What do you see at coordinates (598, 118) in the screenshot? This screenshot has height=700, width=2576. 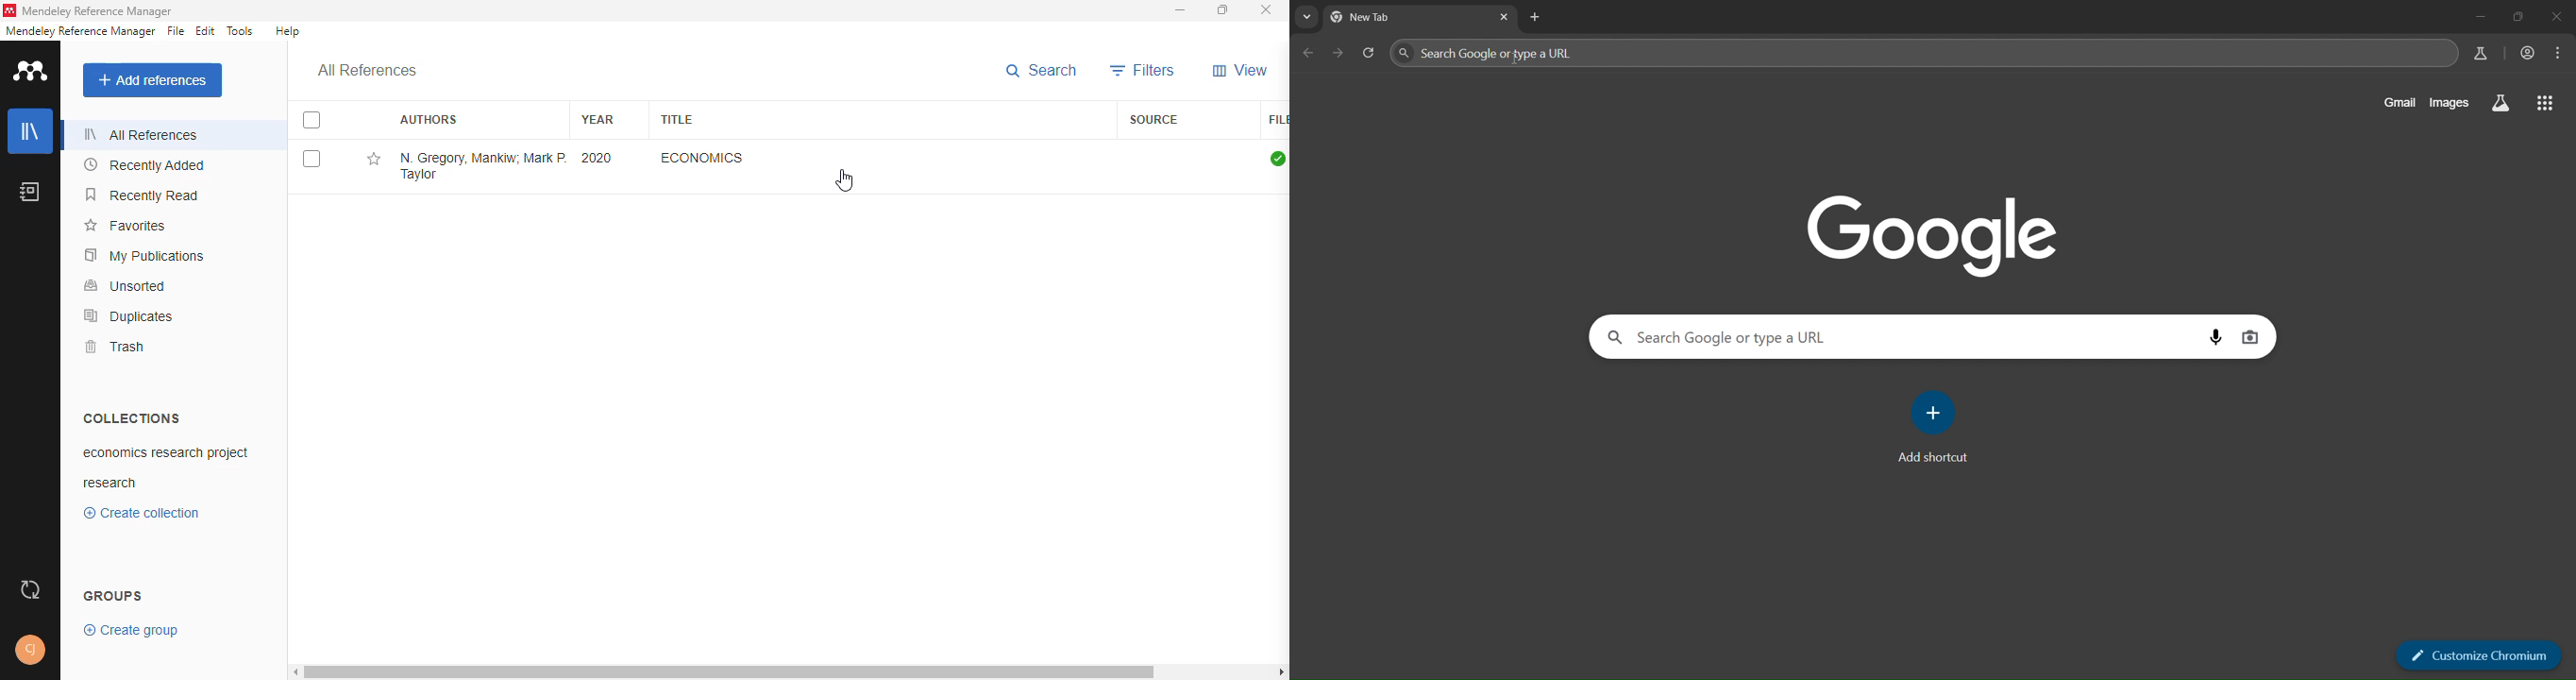 I see `year` at bounding box center [598, 118].